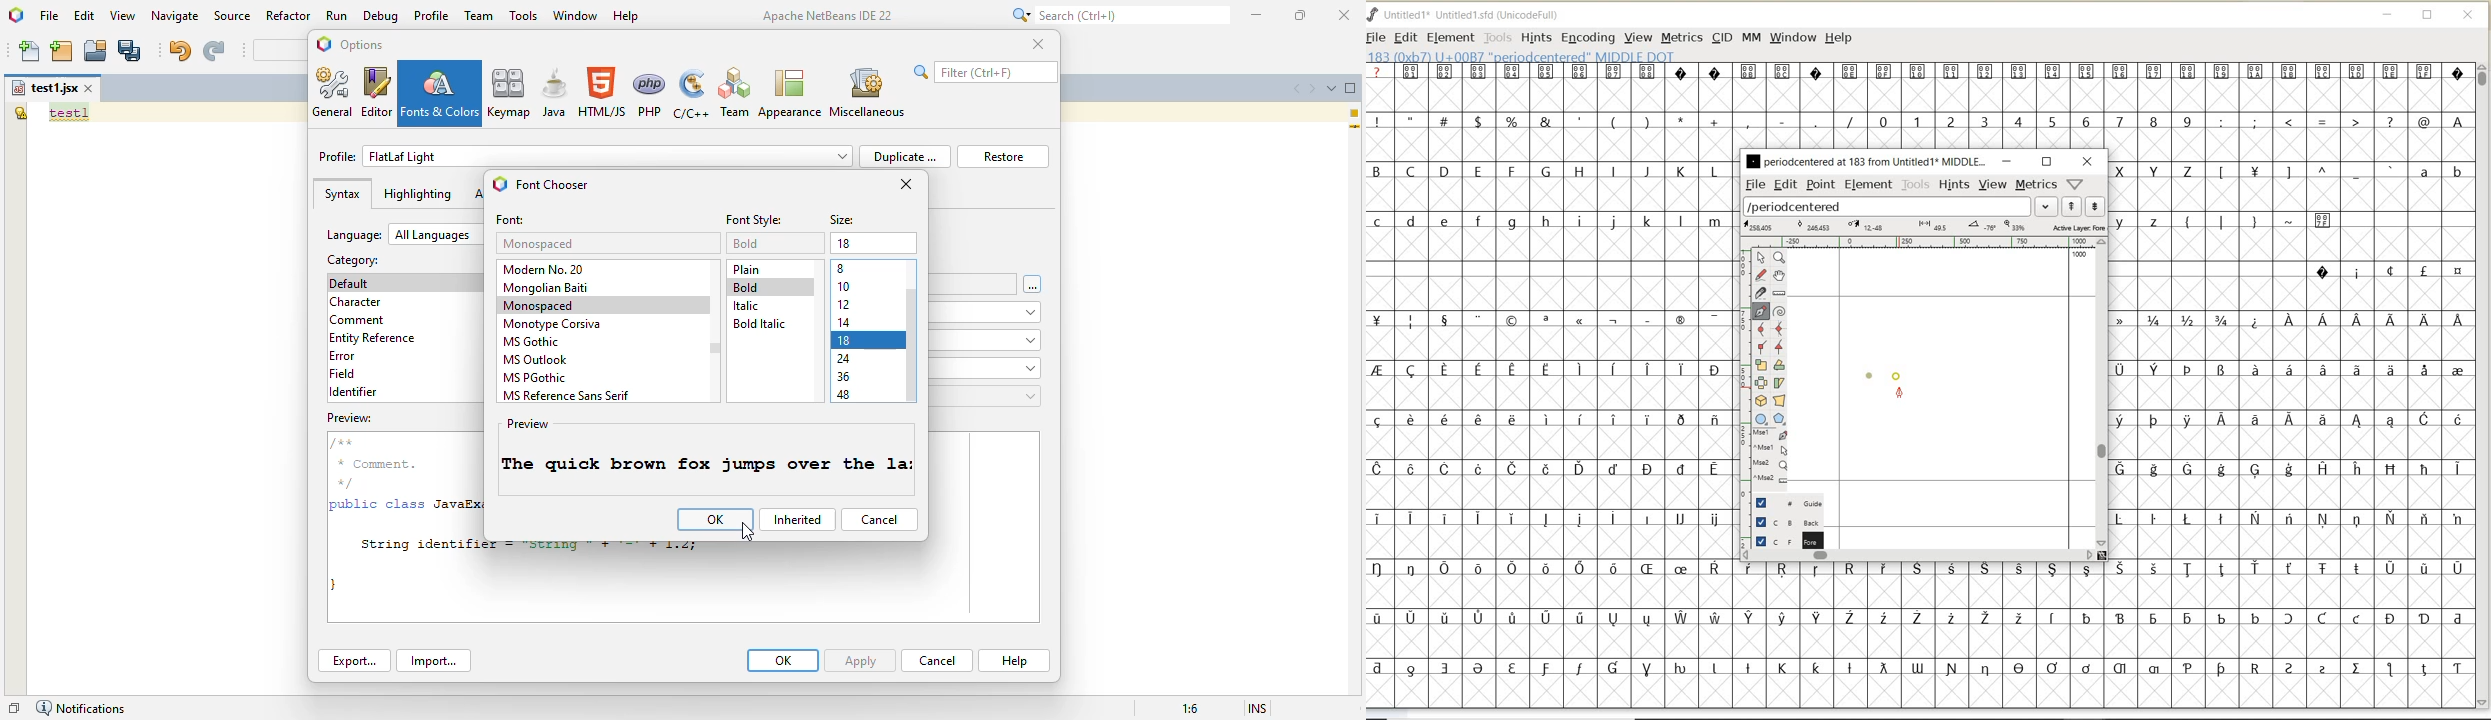 The image size is (2492, 728). I want to click on language, so click(403, 234).